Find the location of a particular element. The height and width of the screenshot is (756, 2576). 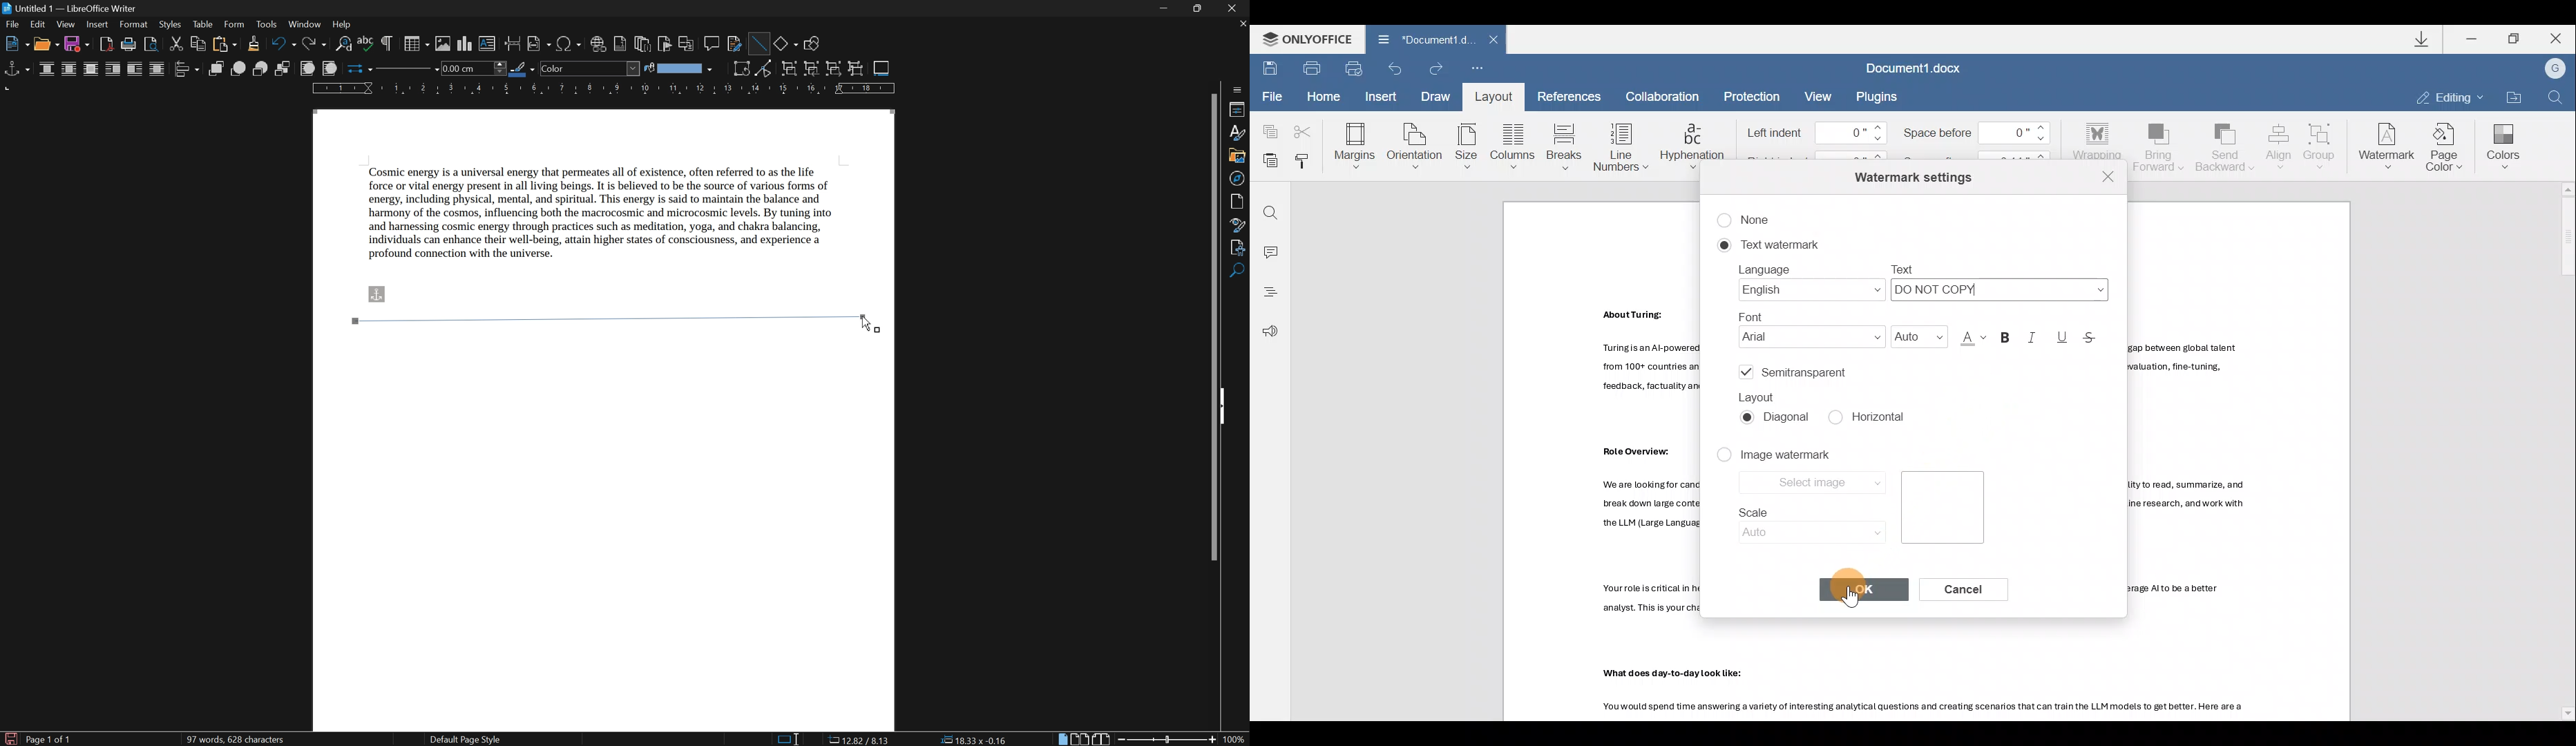

format is located at coordinates (134, 25).